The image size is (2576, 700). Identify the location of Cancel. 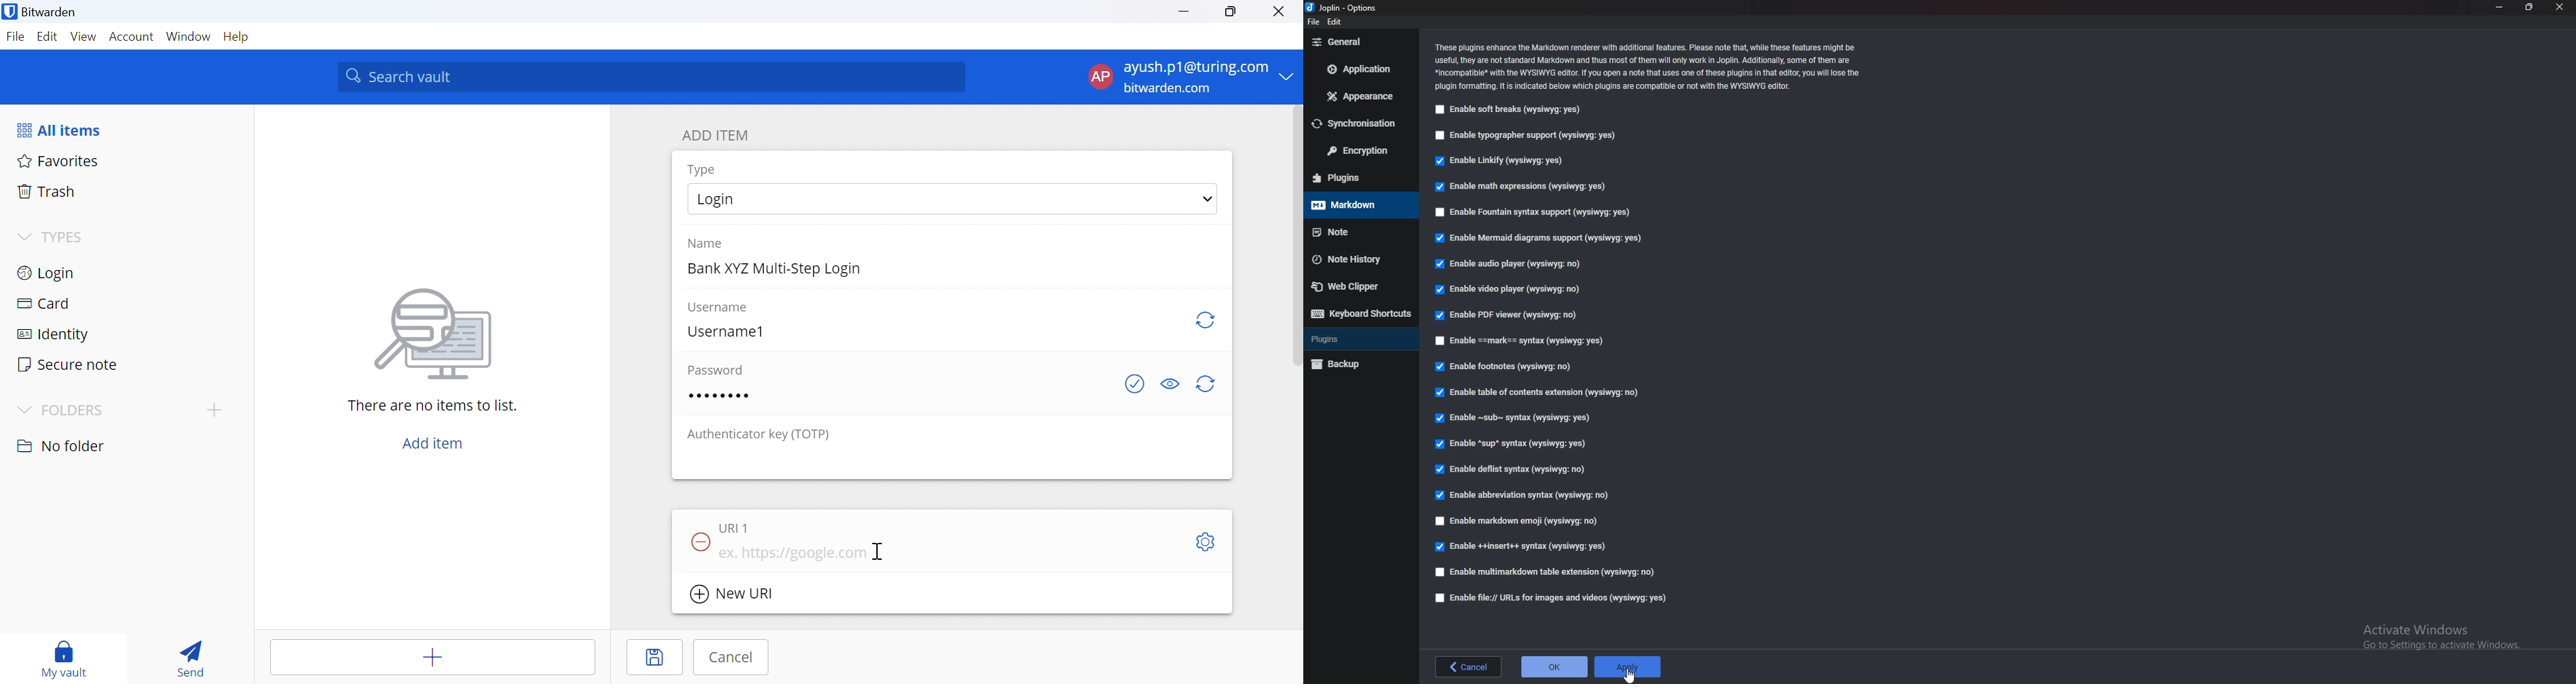
(730, 658).